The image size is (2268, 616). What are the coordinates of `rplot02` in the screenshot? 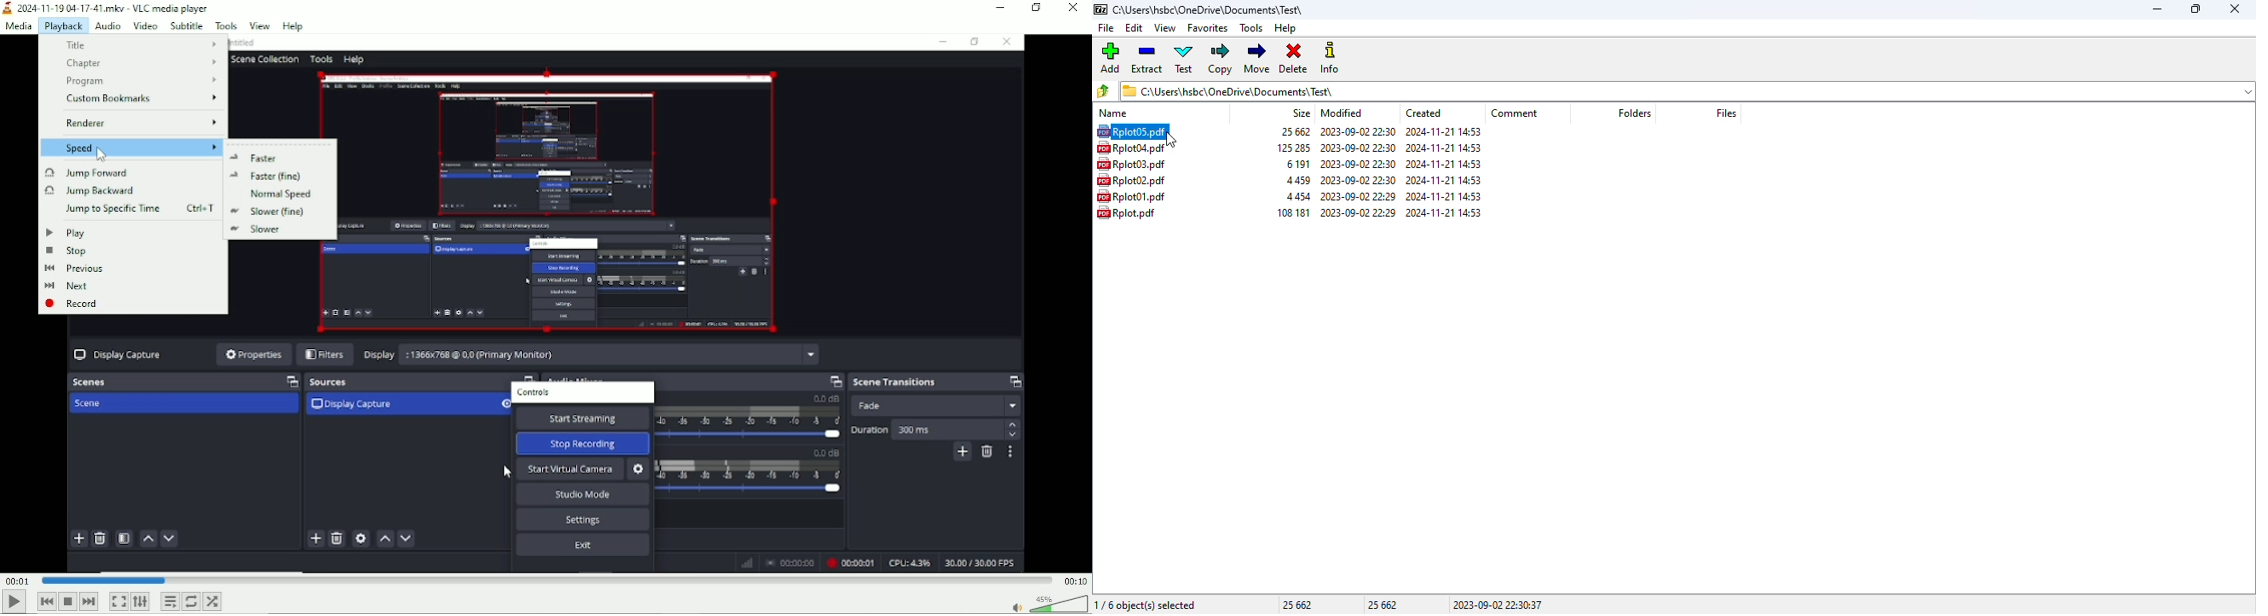 It's located at (1131, 180).